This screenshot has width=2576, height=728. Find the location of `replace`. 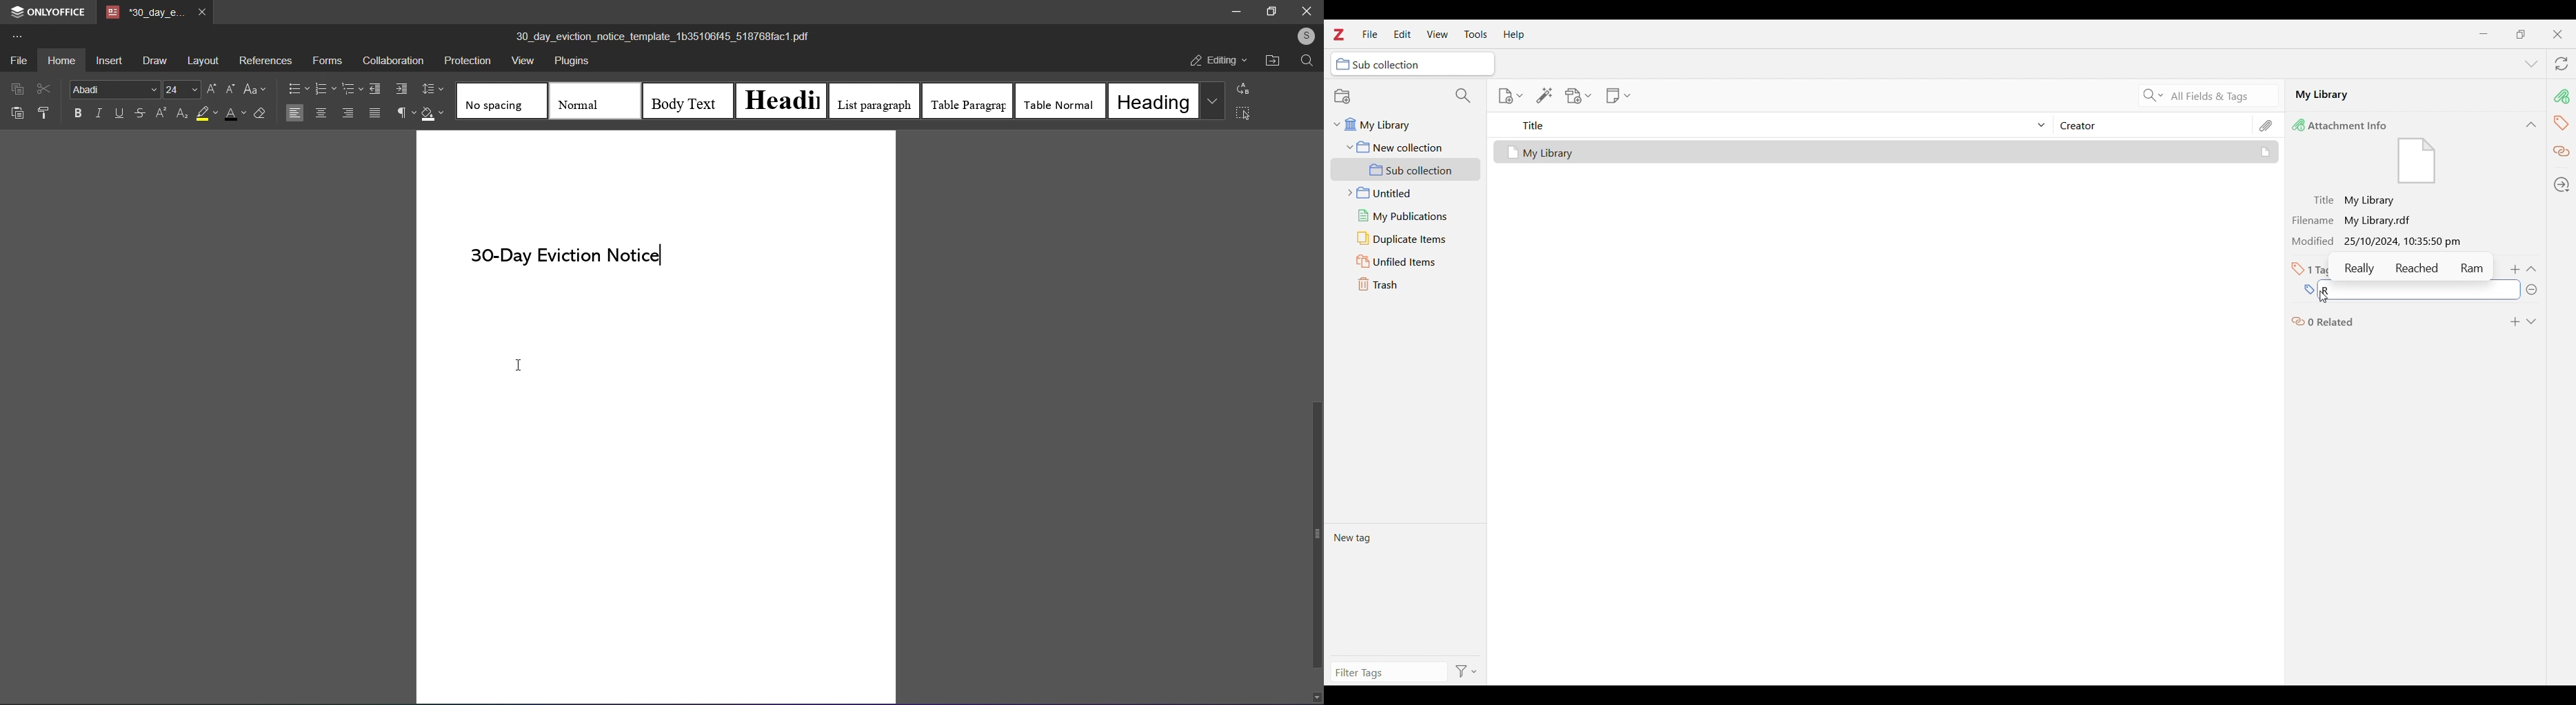

replace is located at coordinates (1247, 88).